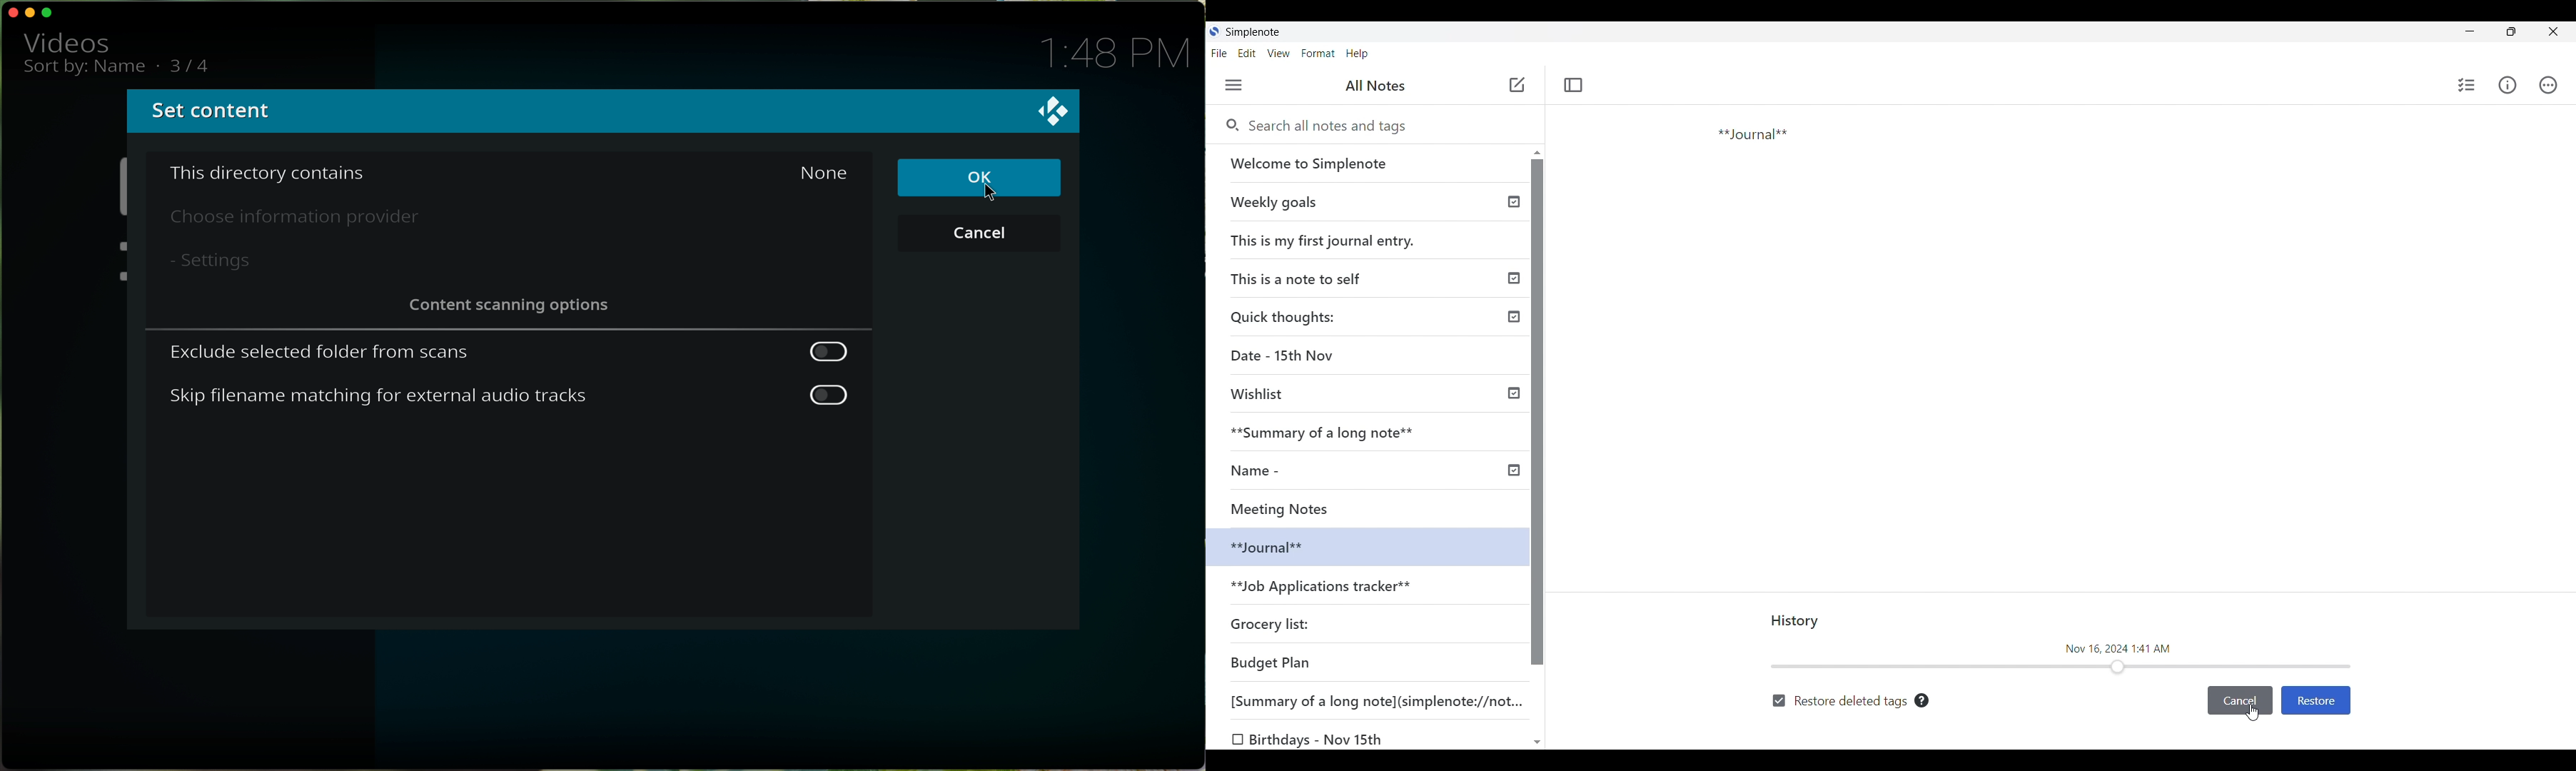 The height and width of the screenshot is (784, 2576). I want to click on Actions, so click(2548, 85).